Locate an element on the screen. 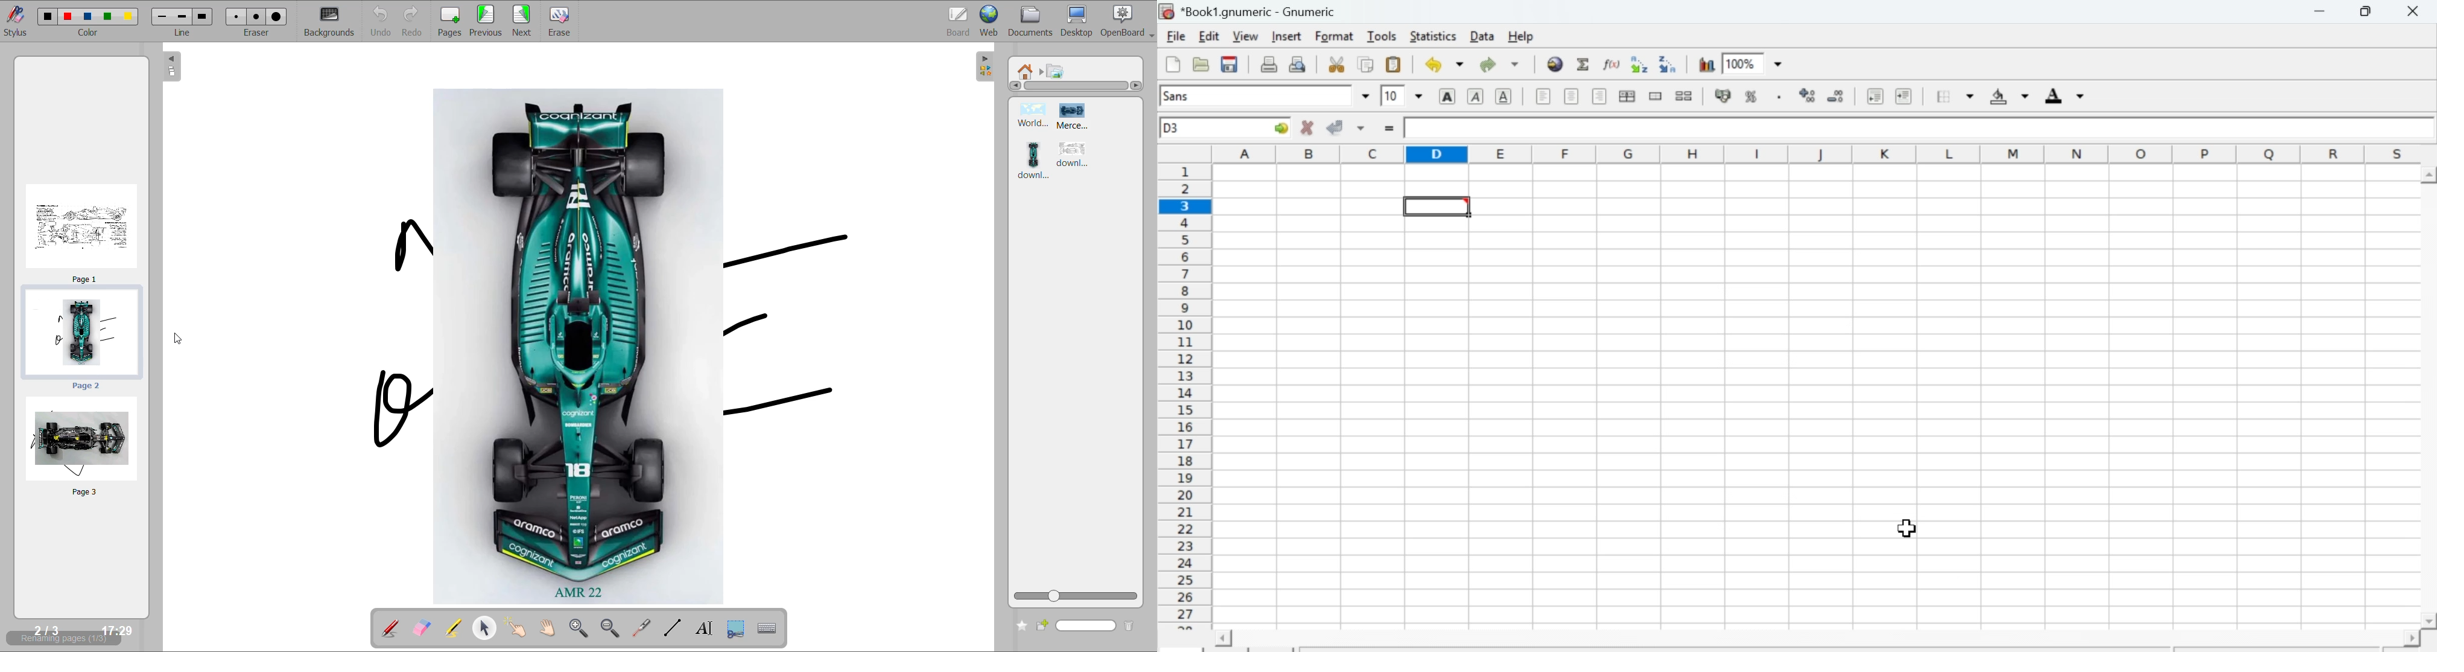 The width and height of the screenshot is (2464, 672). selected cell is located at coordinates (1436, 205).